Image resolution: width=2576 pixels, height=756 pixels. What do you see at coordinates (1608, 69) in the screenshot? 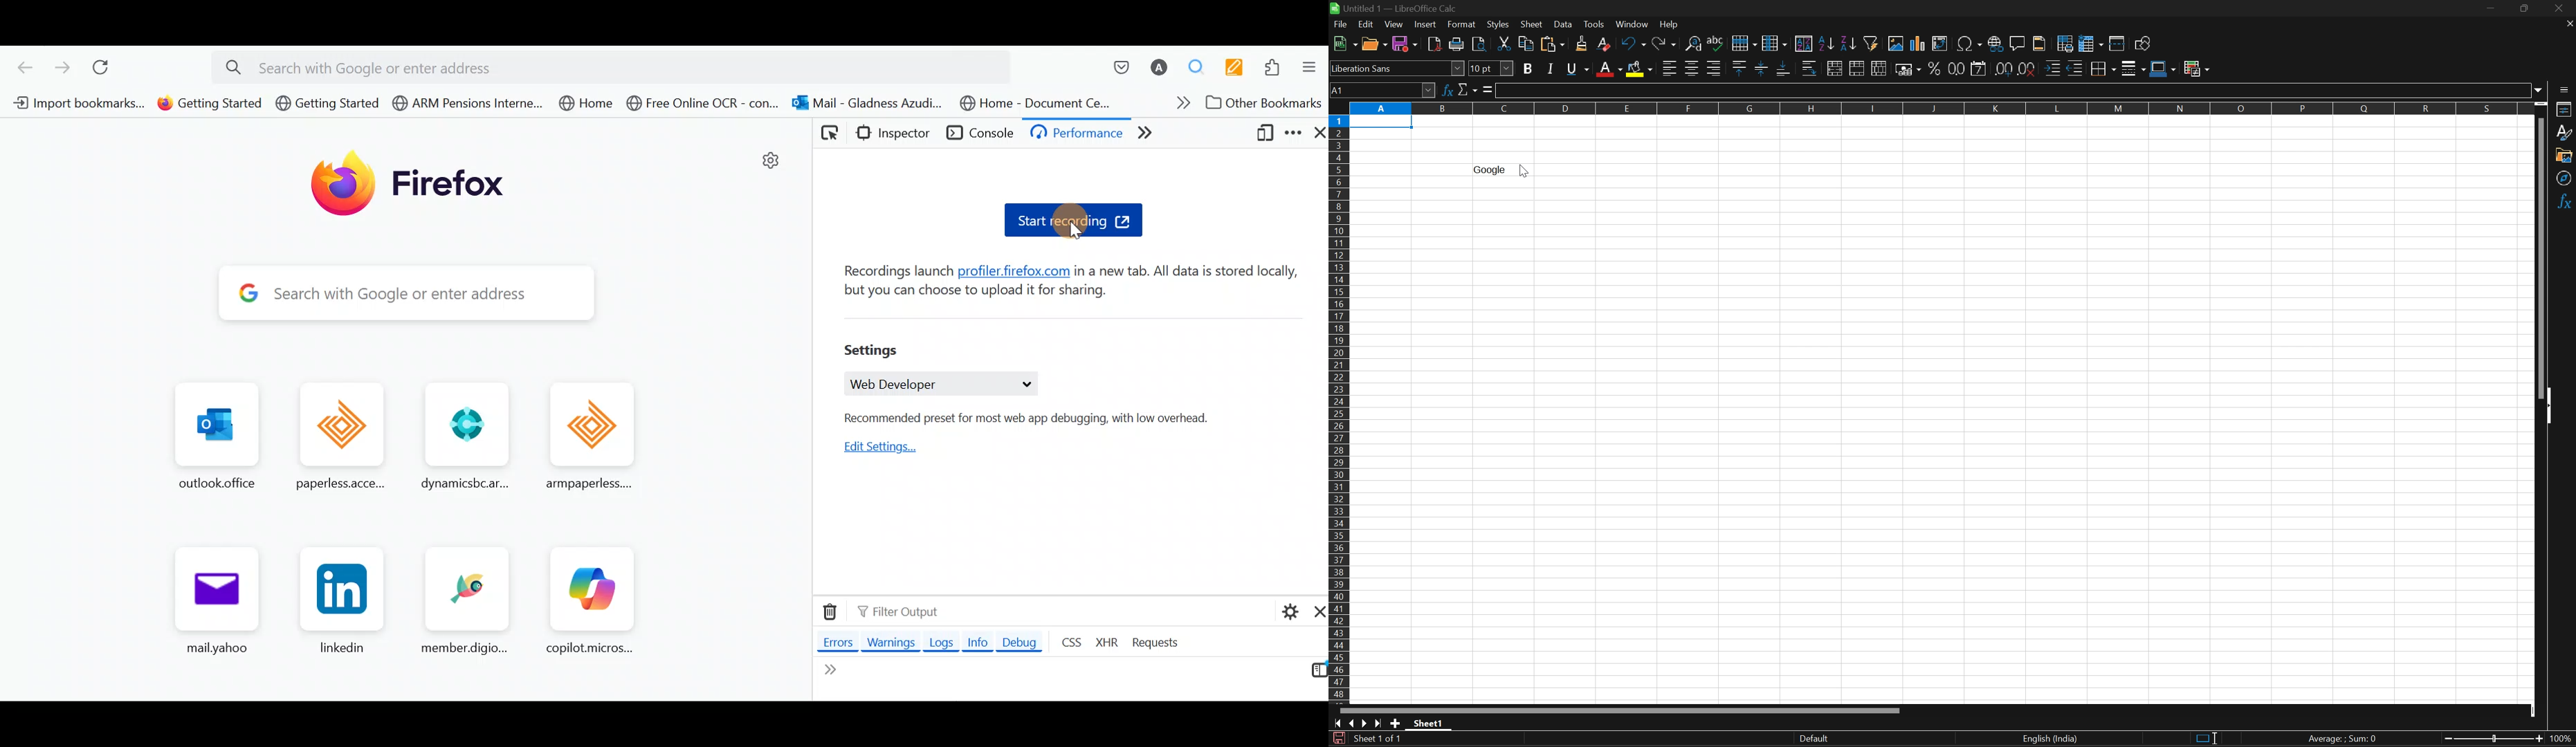
I see `Font color` at bounding box center [1608, 69].